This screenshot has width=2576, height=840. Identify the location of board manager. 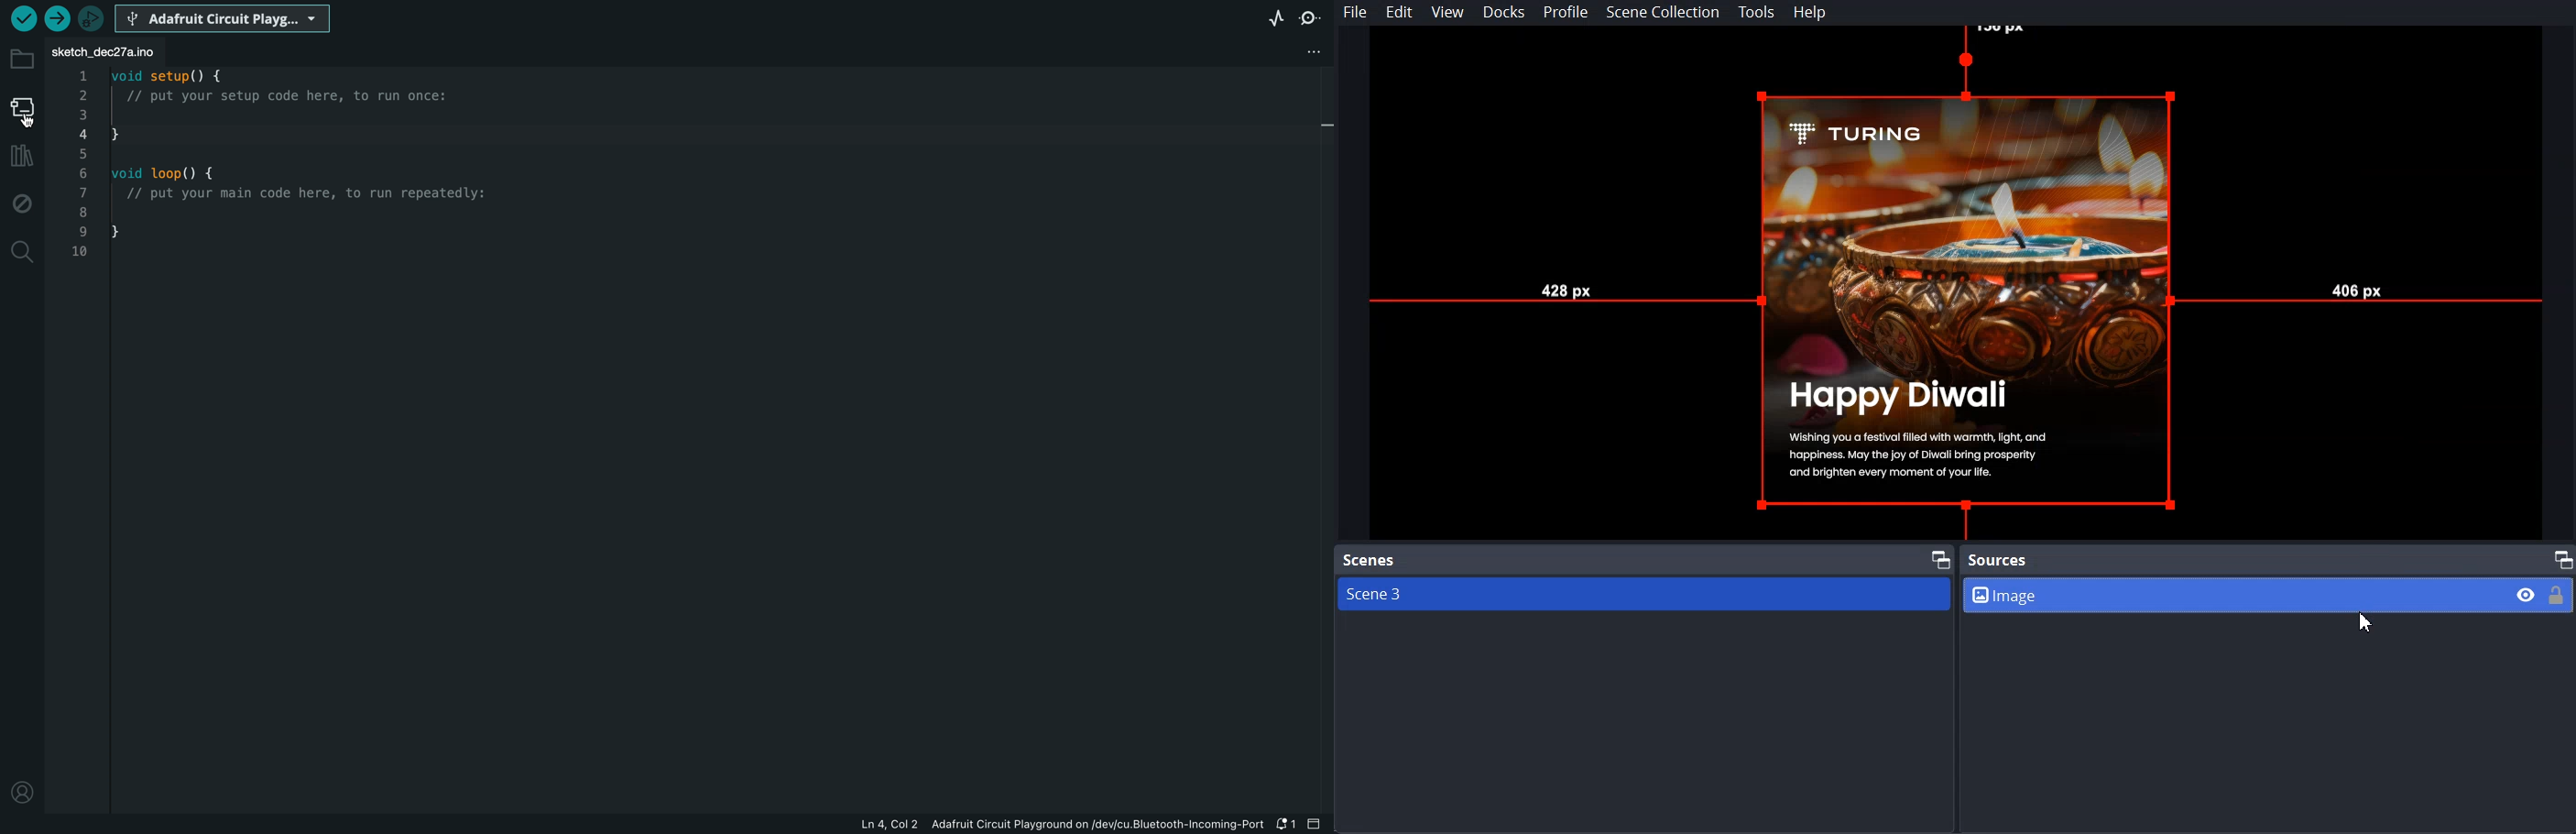
(24, 108).